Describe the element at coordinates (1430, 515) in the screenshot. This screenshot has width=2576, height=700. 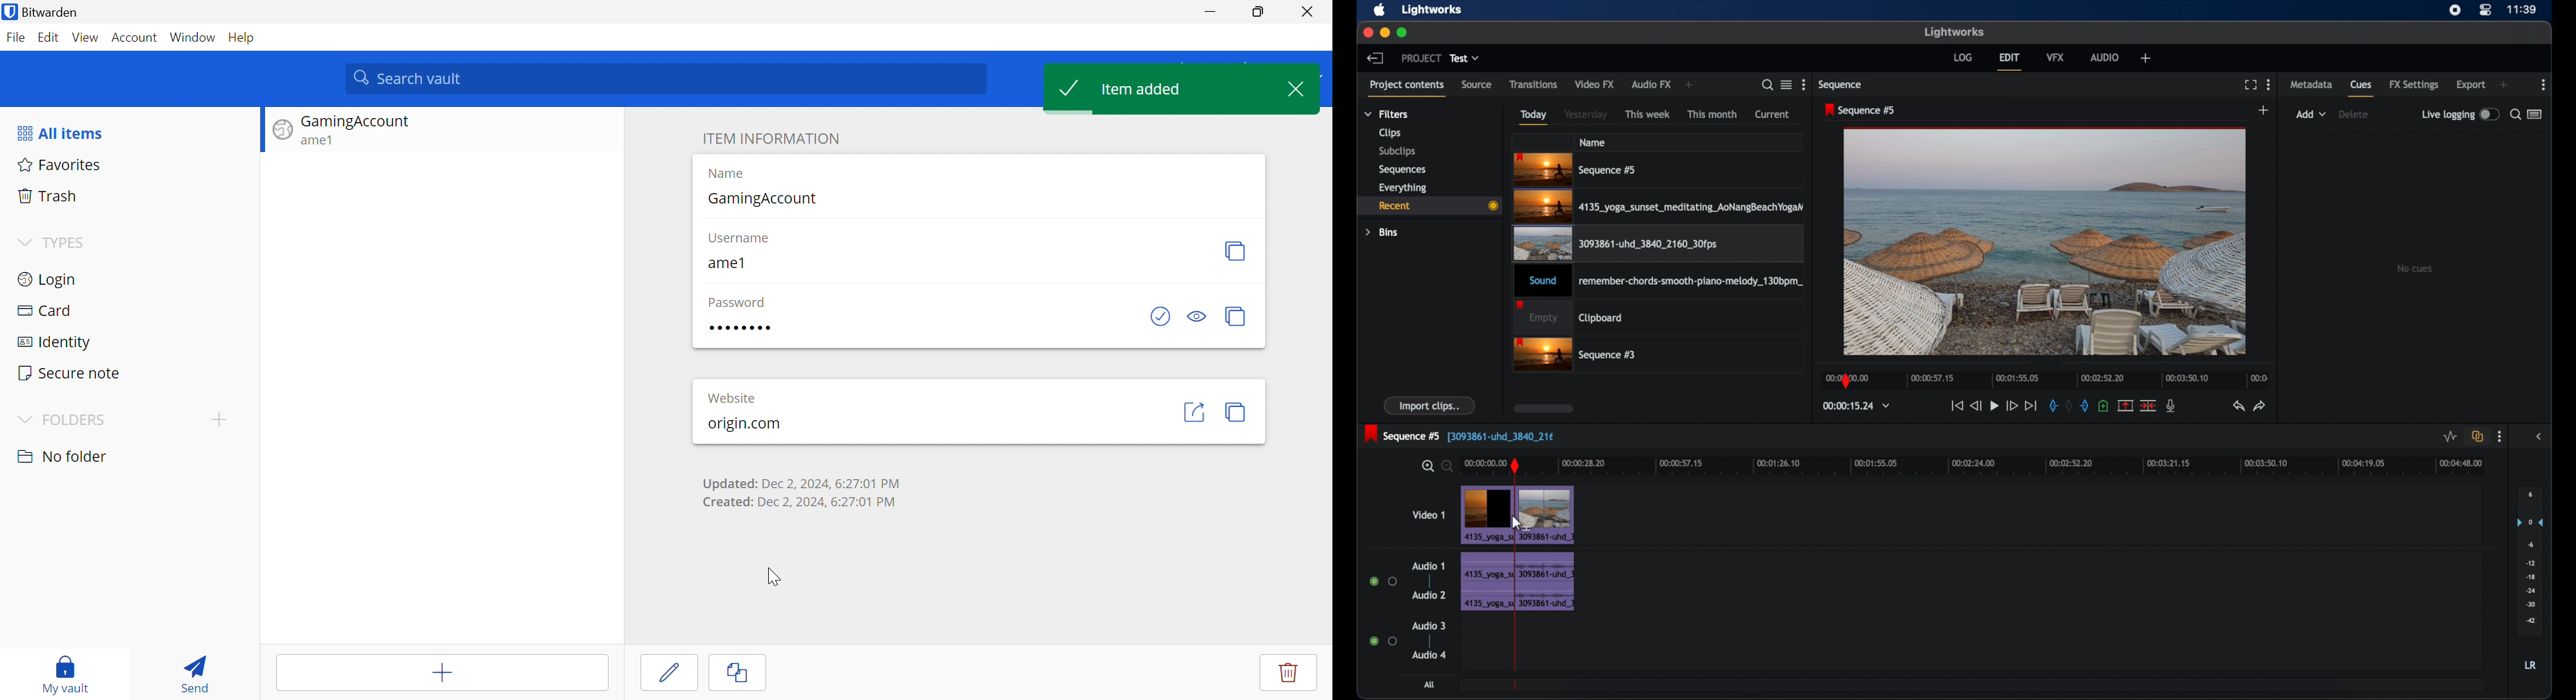
I see `video 1` at that location.